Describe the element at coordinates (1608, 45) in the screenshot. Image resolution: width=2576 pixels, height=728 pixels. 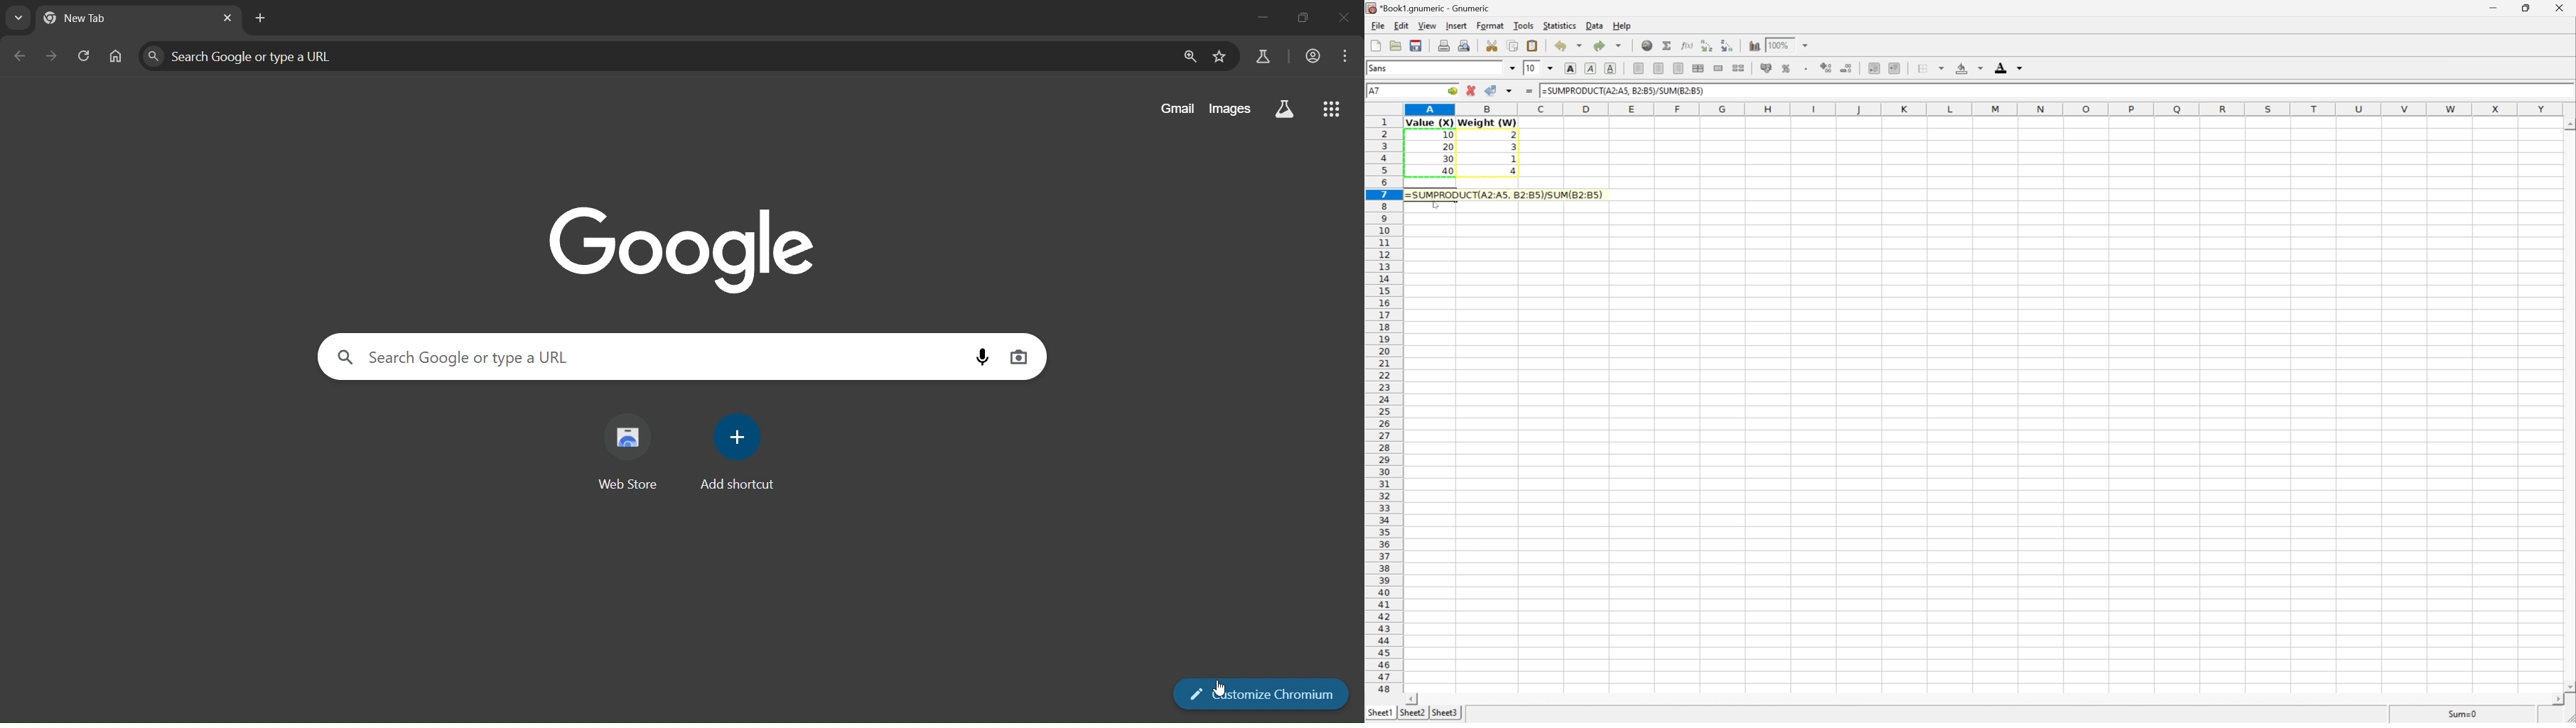
I see `Redo` at that location.